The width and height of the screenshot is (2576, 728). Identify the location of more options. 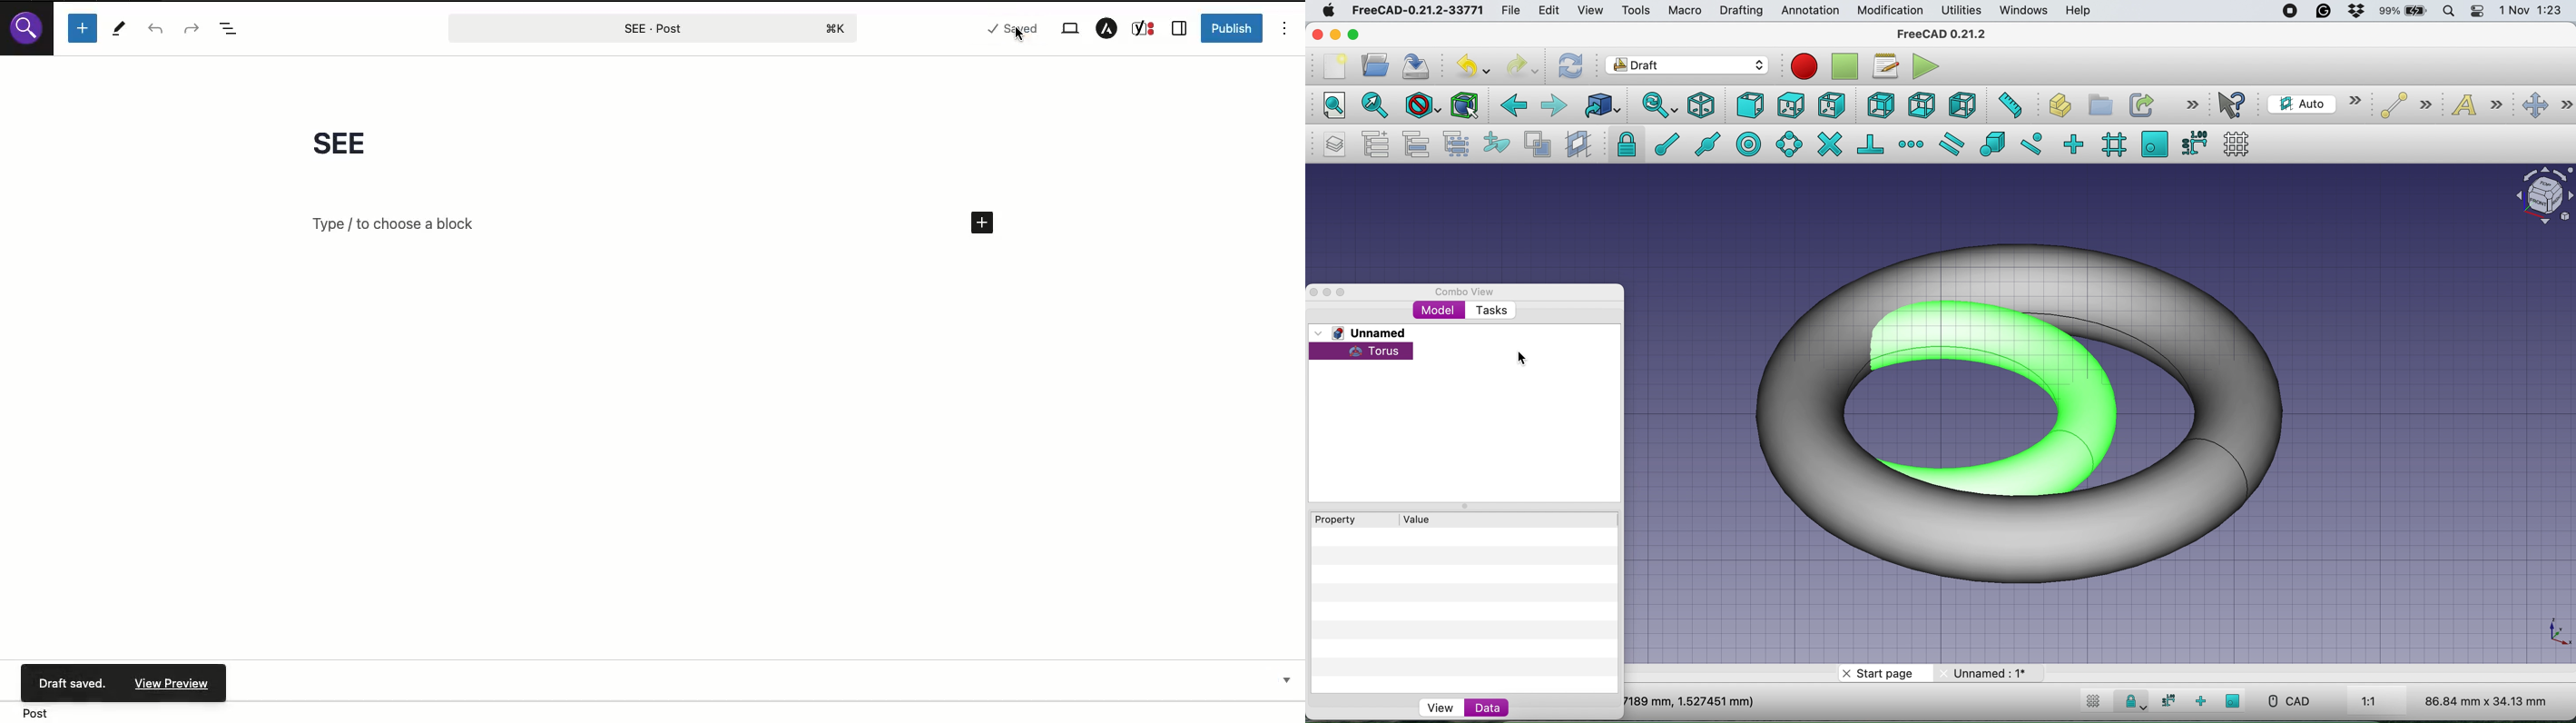
(2190, 105).